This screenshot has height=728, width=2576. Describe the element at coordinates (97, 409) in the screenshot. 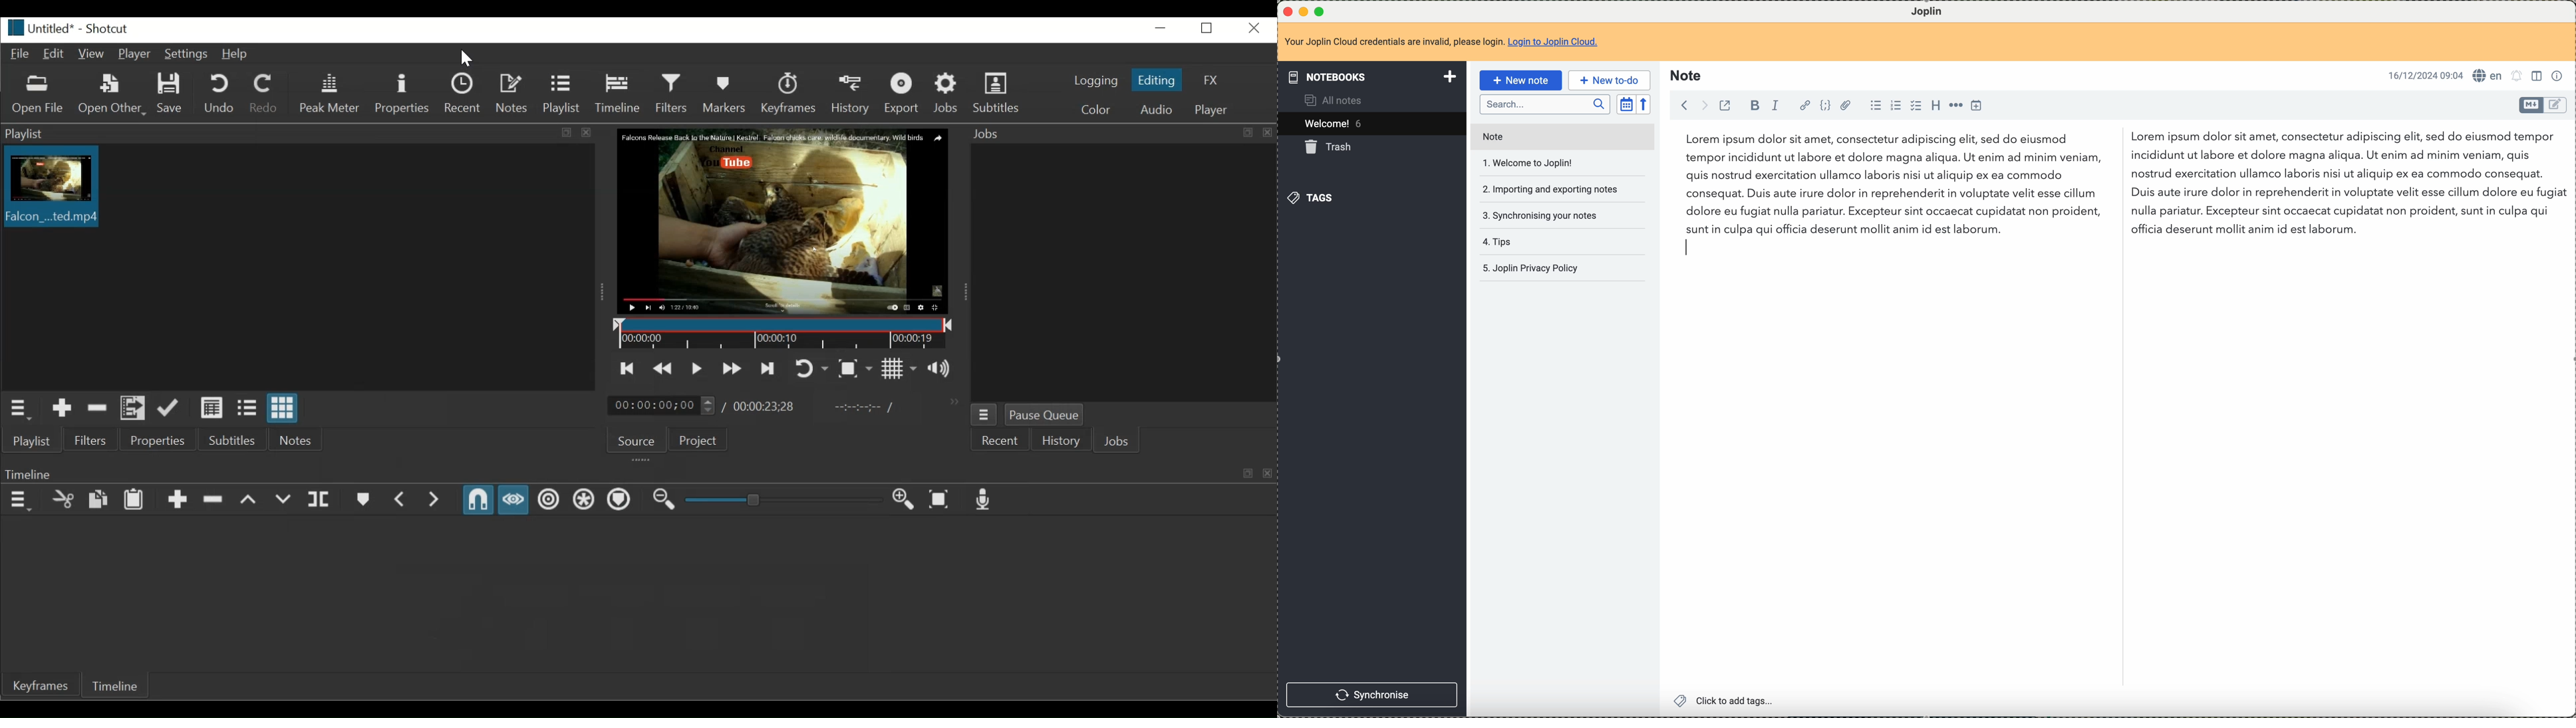

I see `Remove cut` at that location.